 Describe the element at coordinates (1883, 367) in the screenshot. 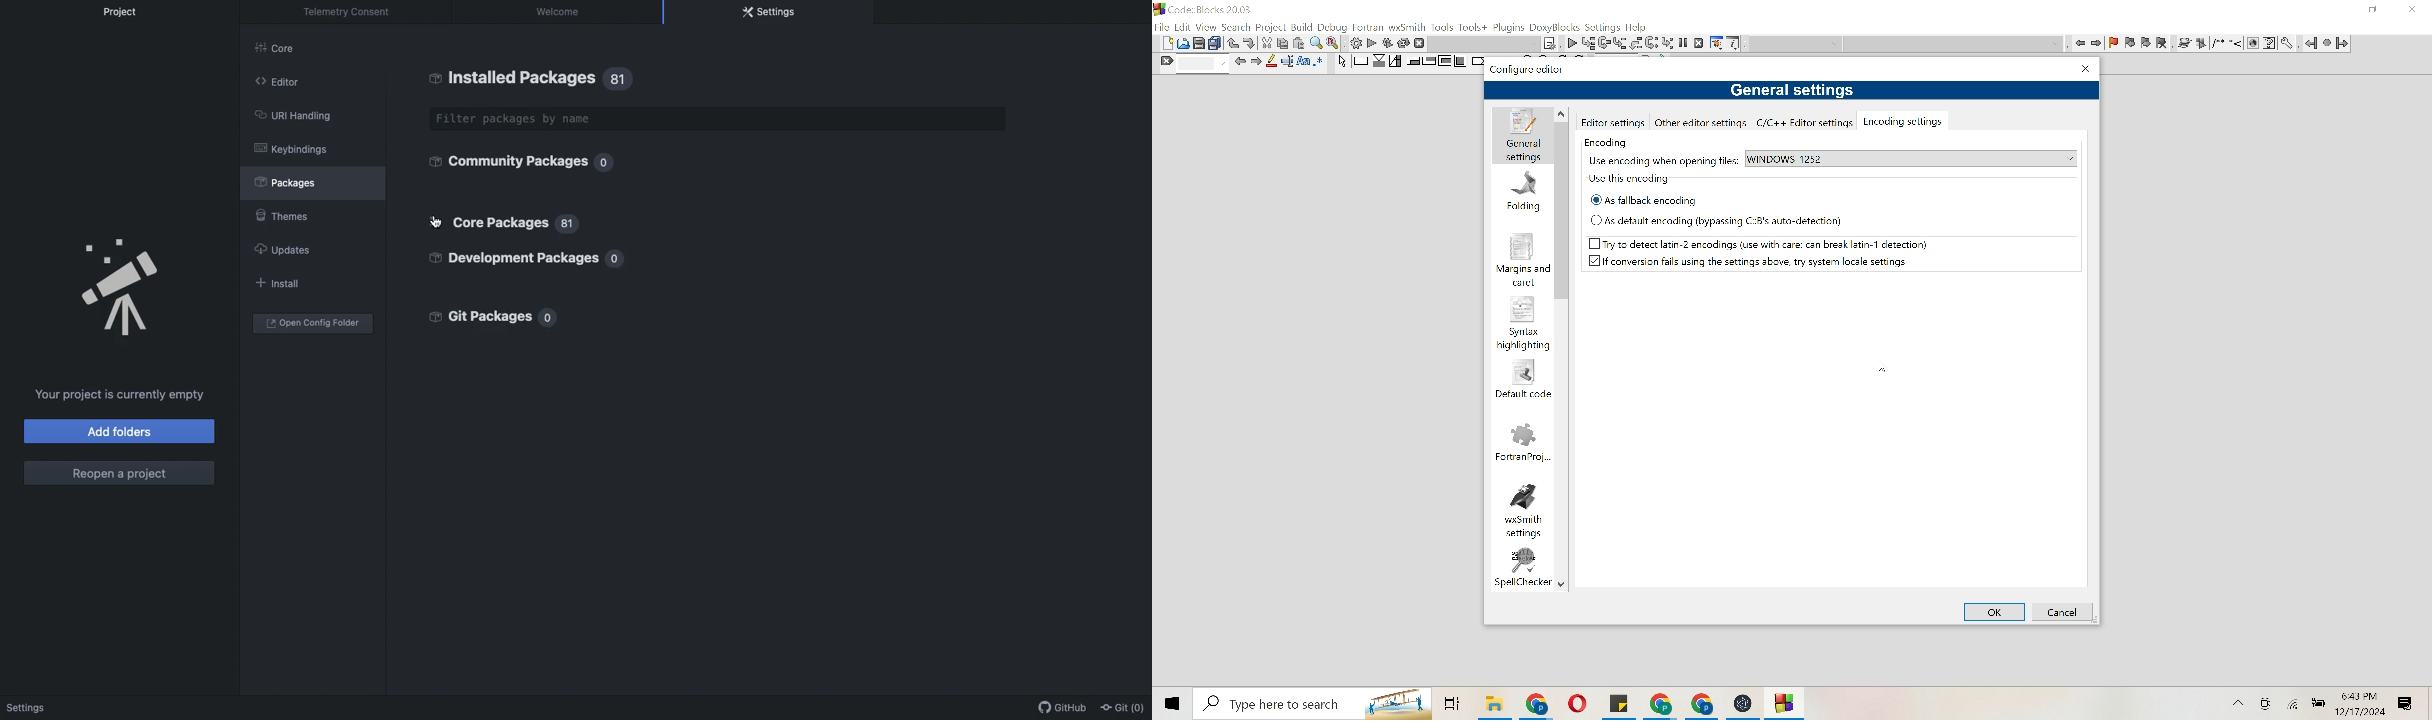

I see `Cursor` at that location.